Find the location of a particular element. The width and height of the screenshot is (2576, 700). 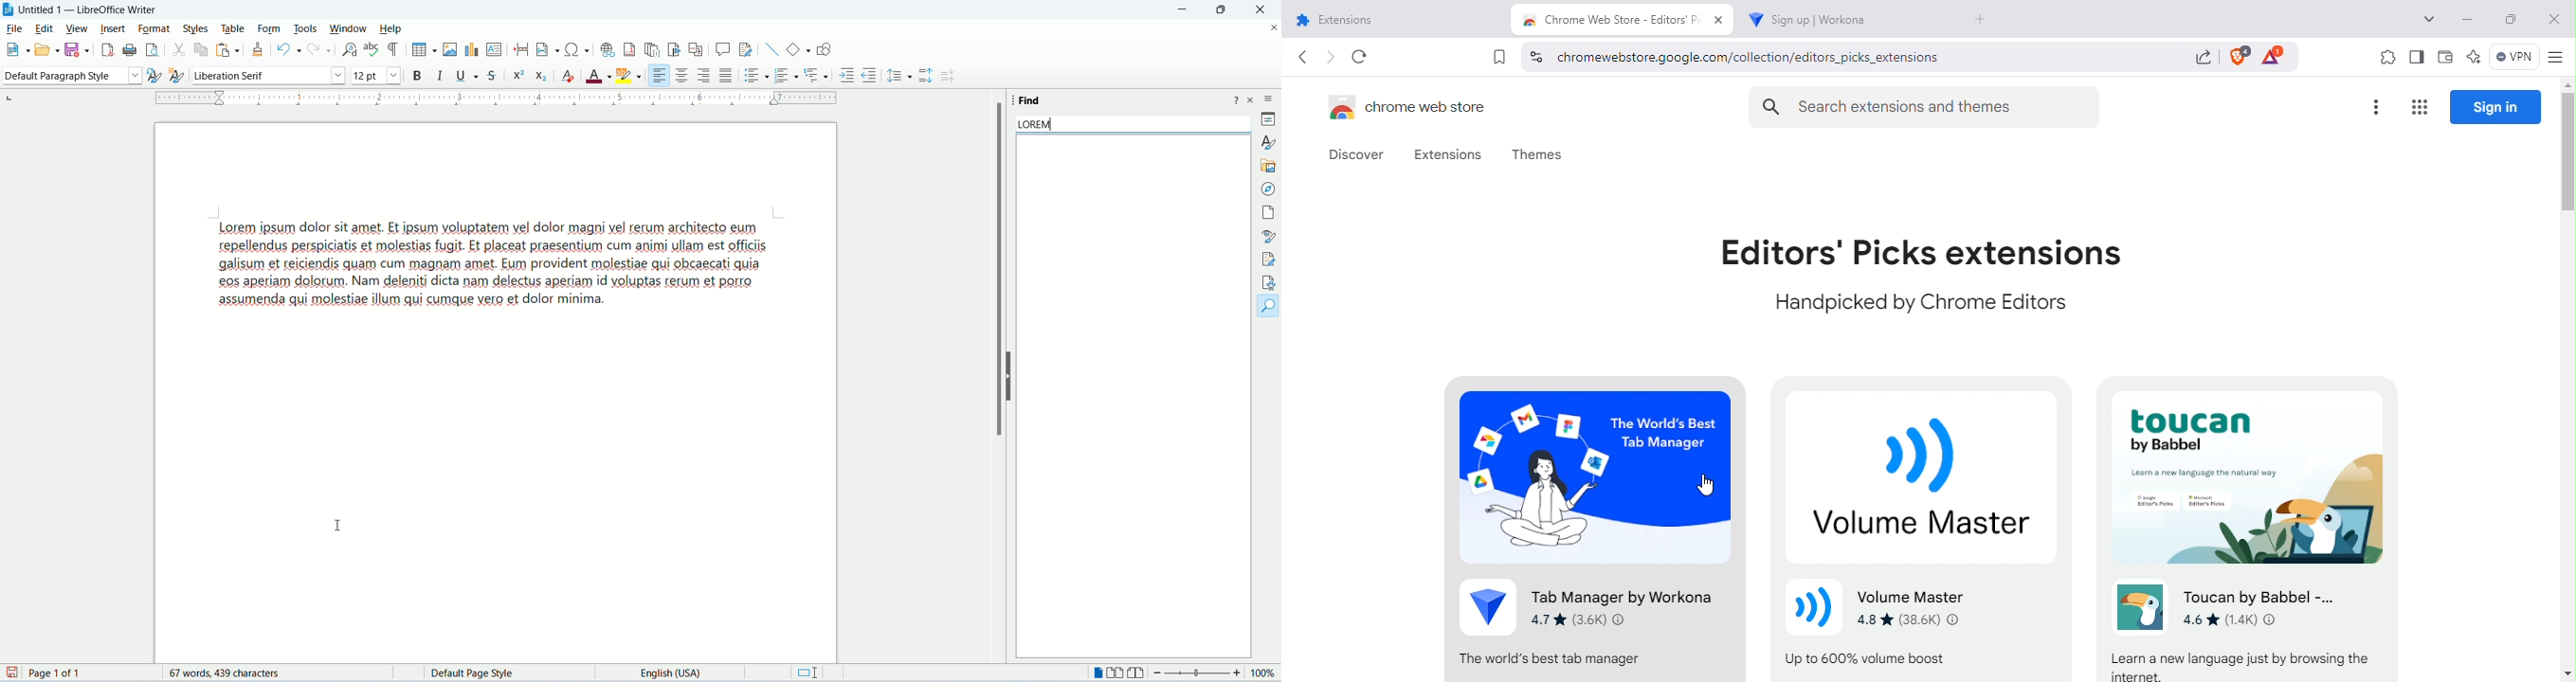

Vertical scroll bar is located at coordinates (2567, 382).